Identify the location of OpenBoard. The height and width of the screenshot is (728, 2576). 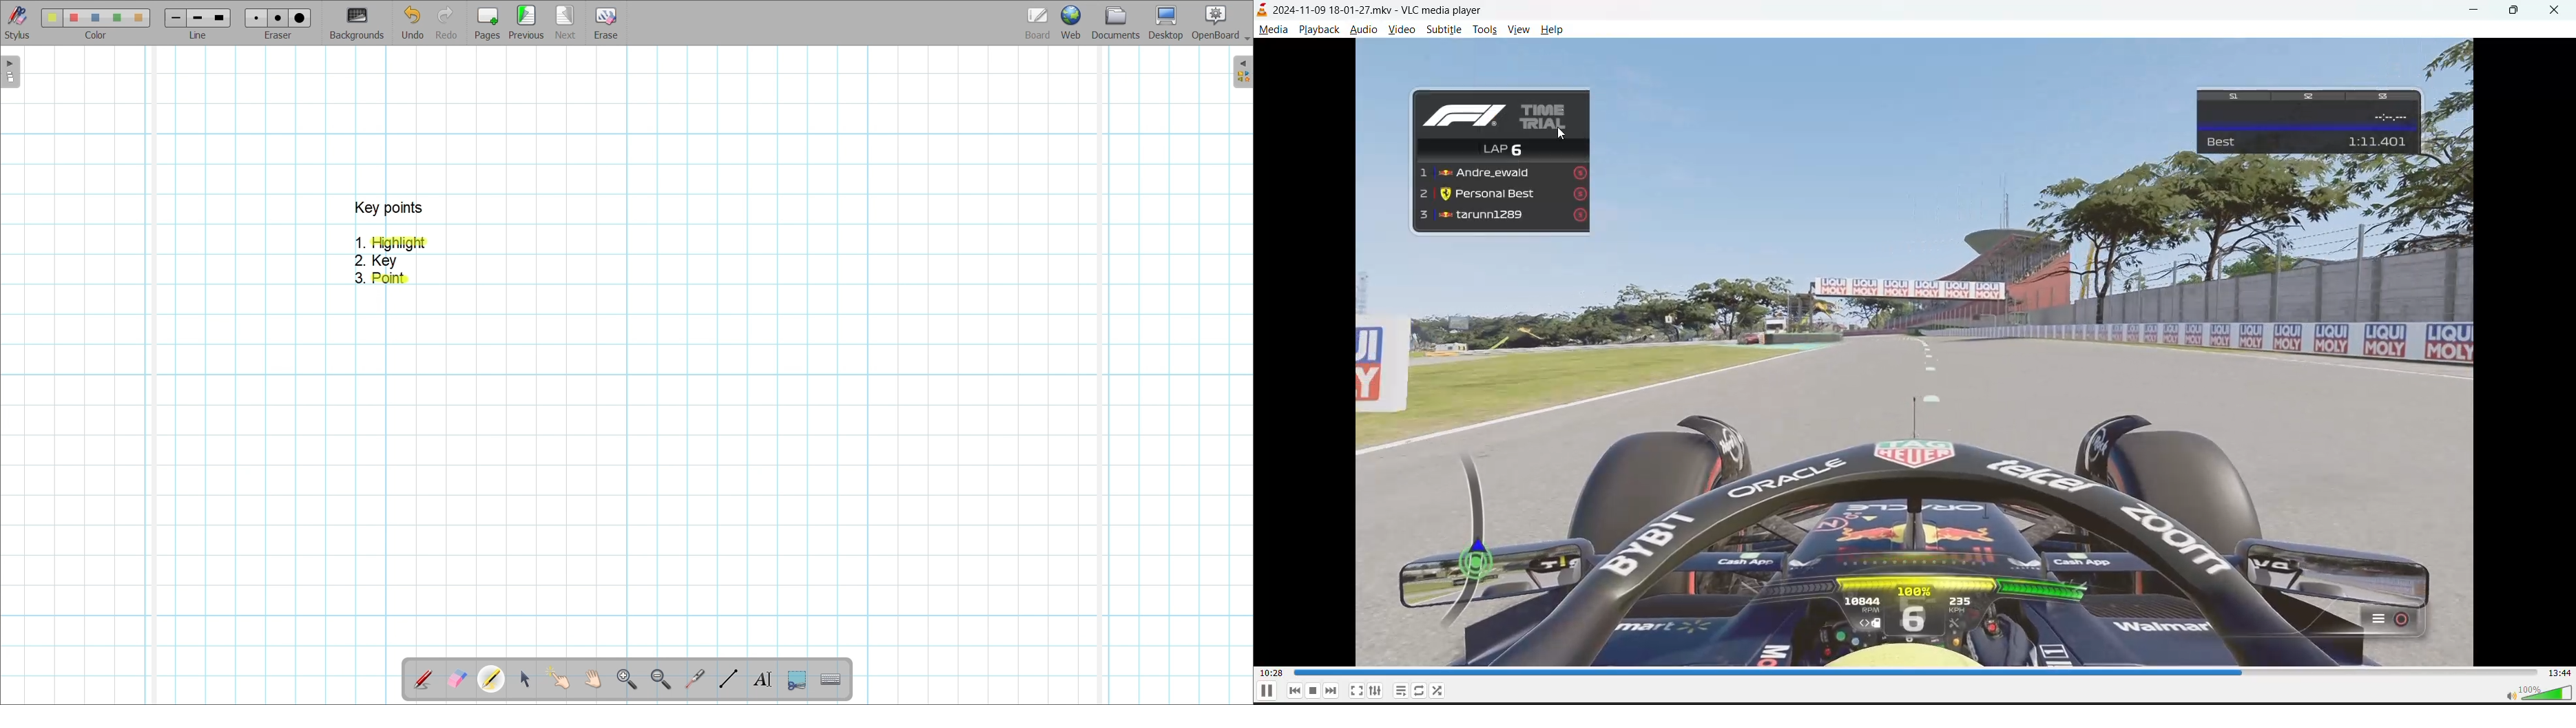
(1221, 24).